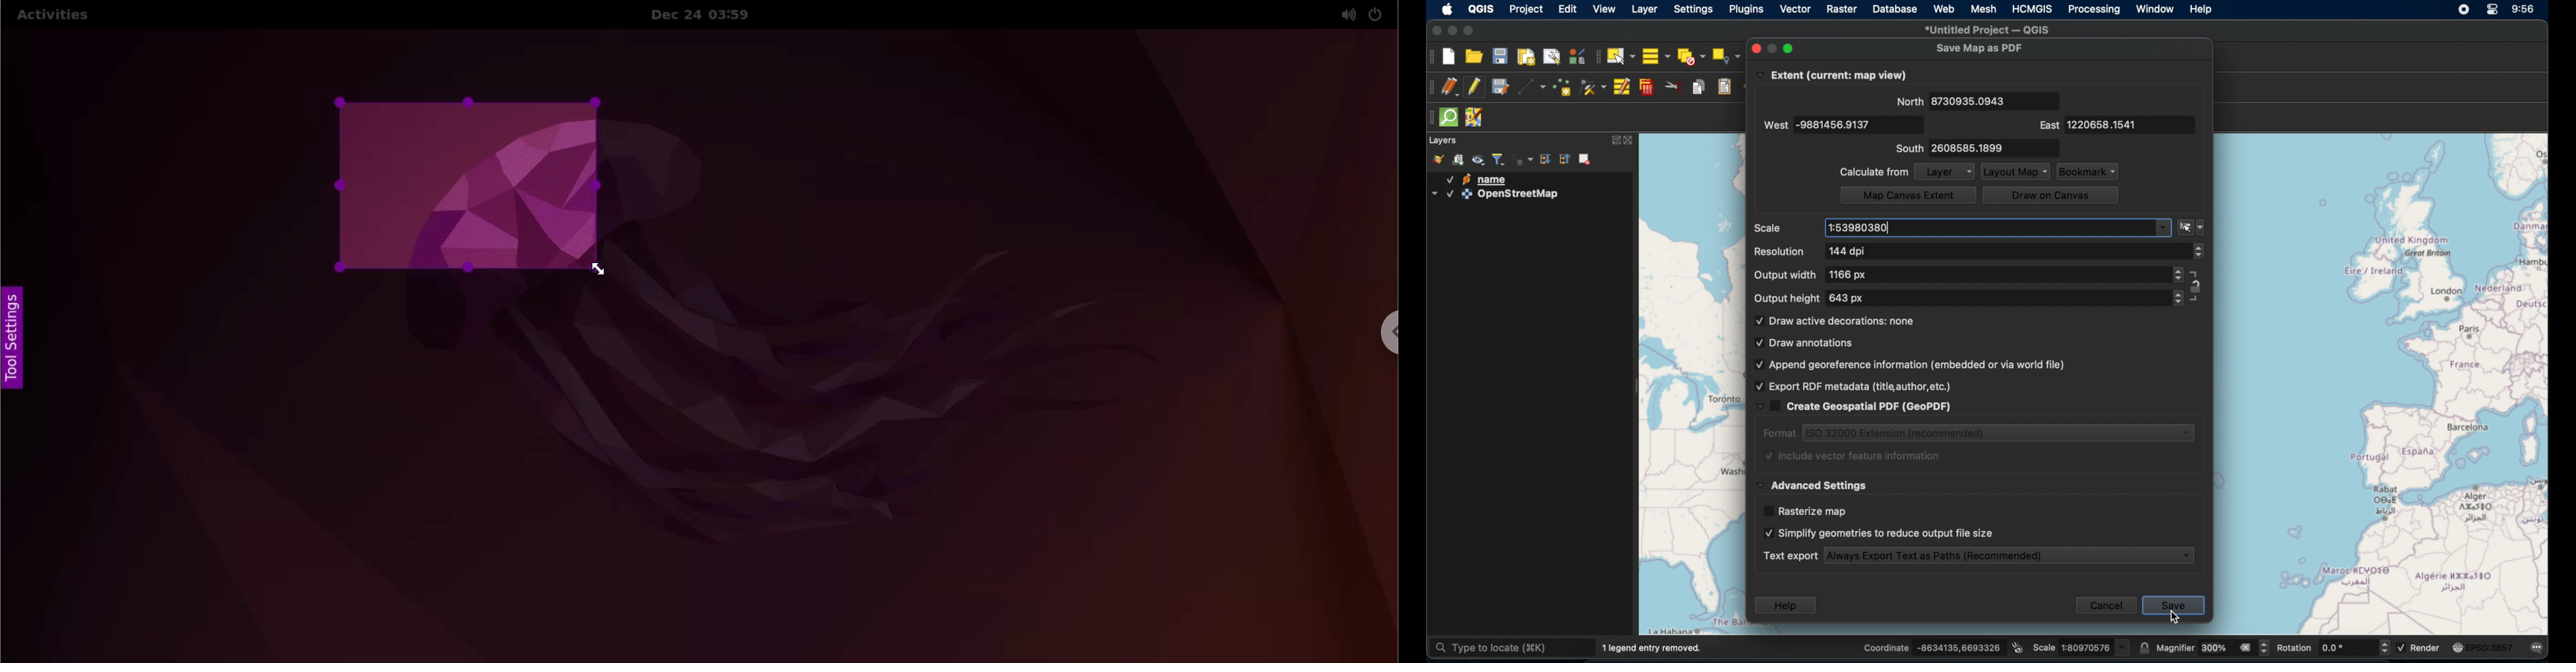  Describe the element at coordinates (1725, 87) in the screenshot. I see `paste features` at that location.